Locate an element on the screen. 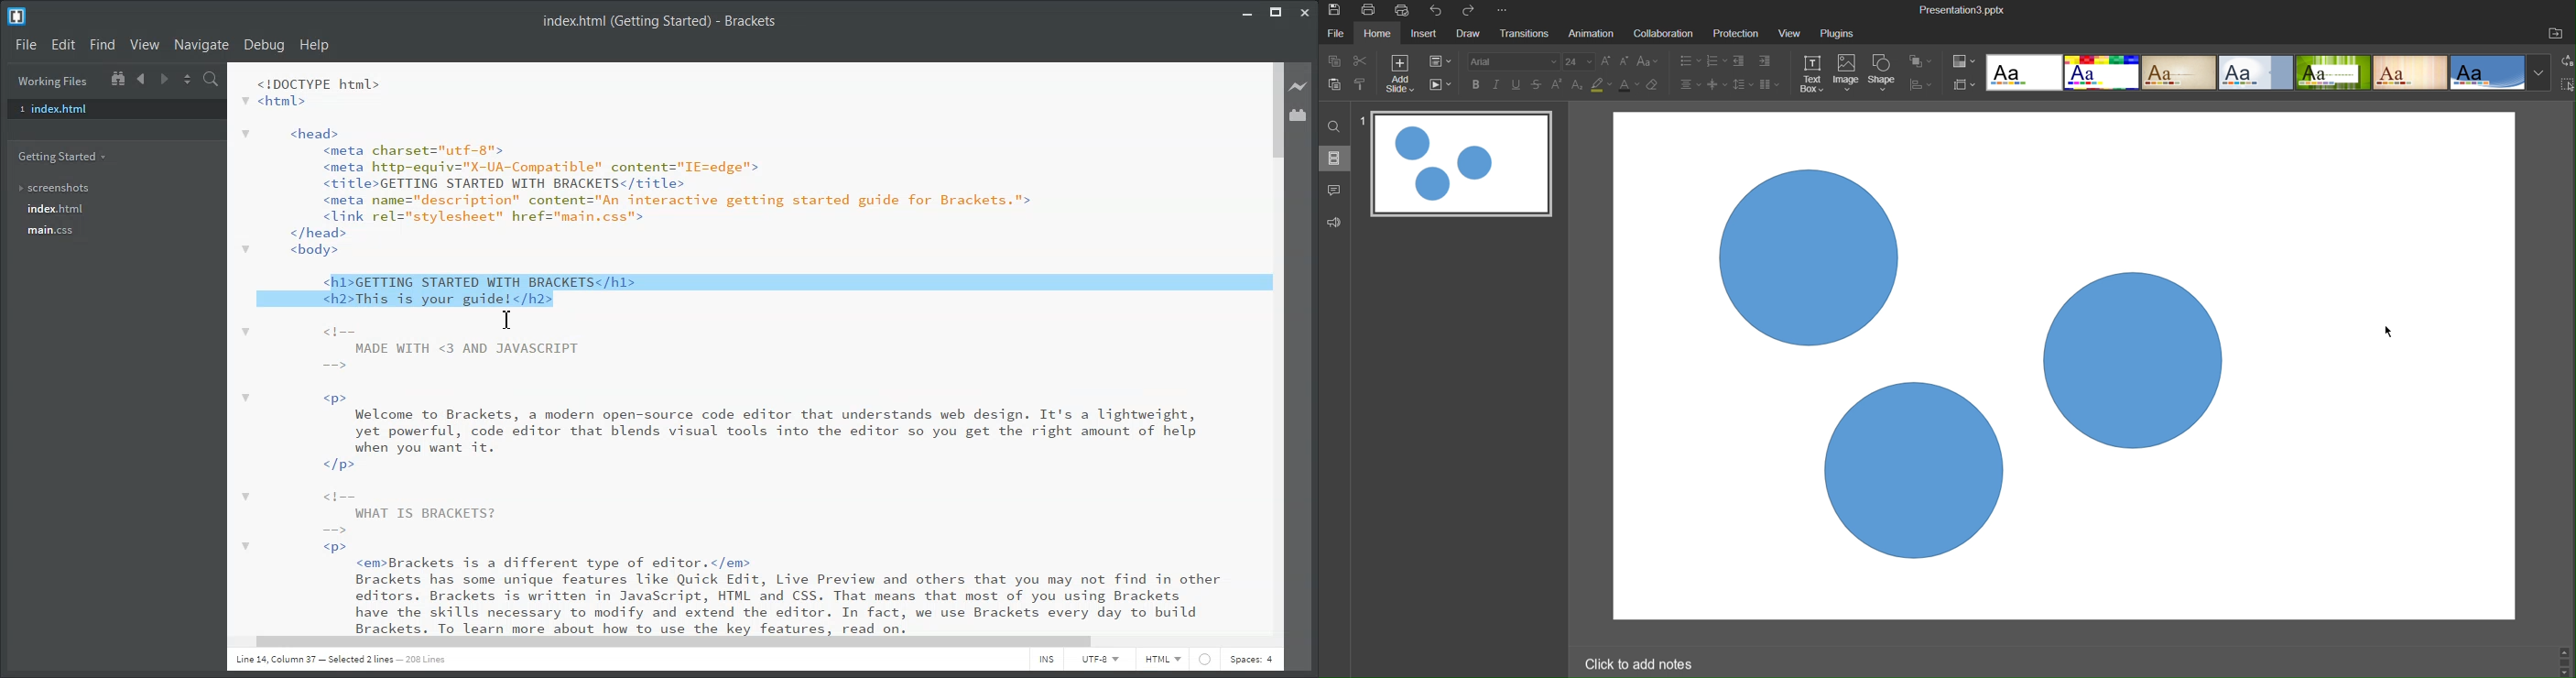 The width and height of the screenshot is (2576, 700). Line Spacing is located at coordinates (1742, 85).